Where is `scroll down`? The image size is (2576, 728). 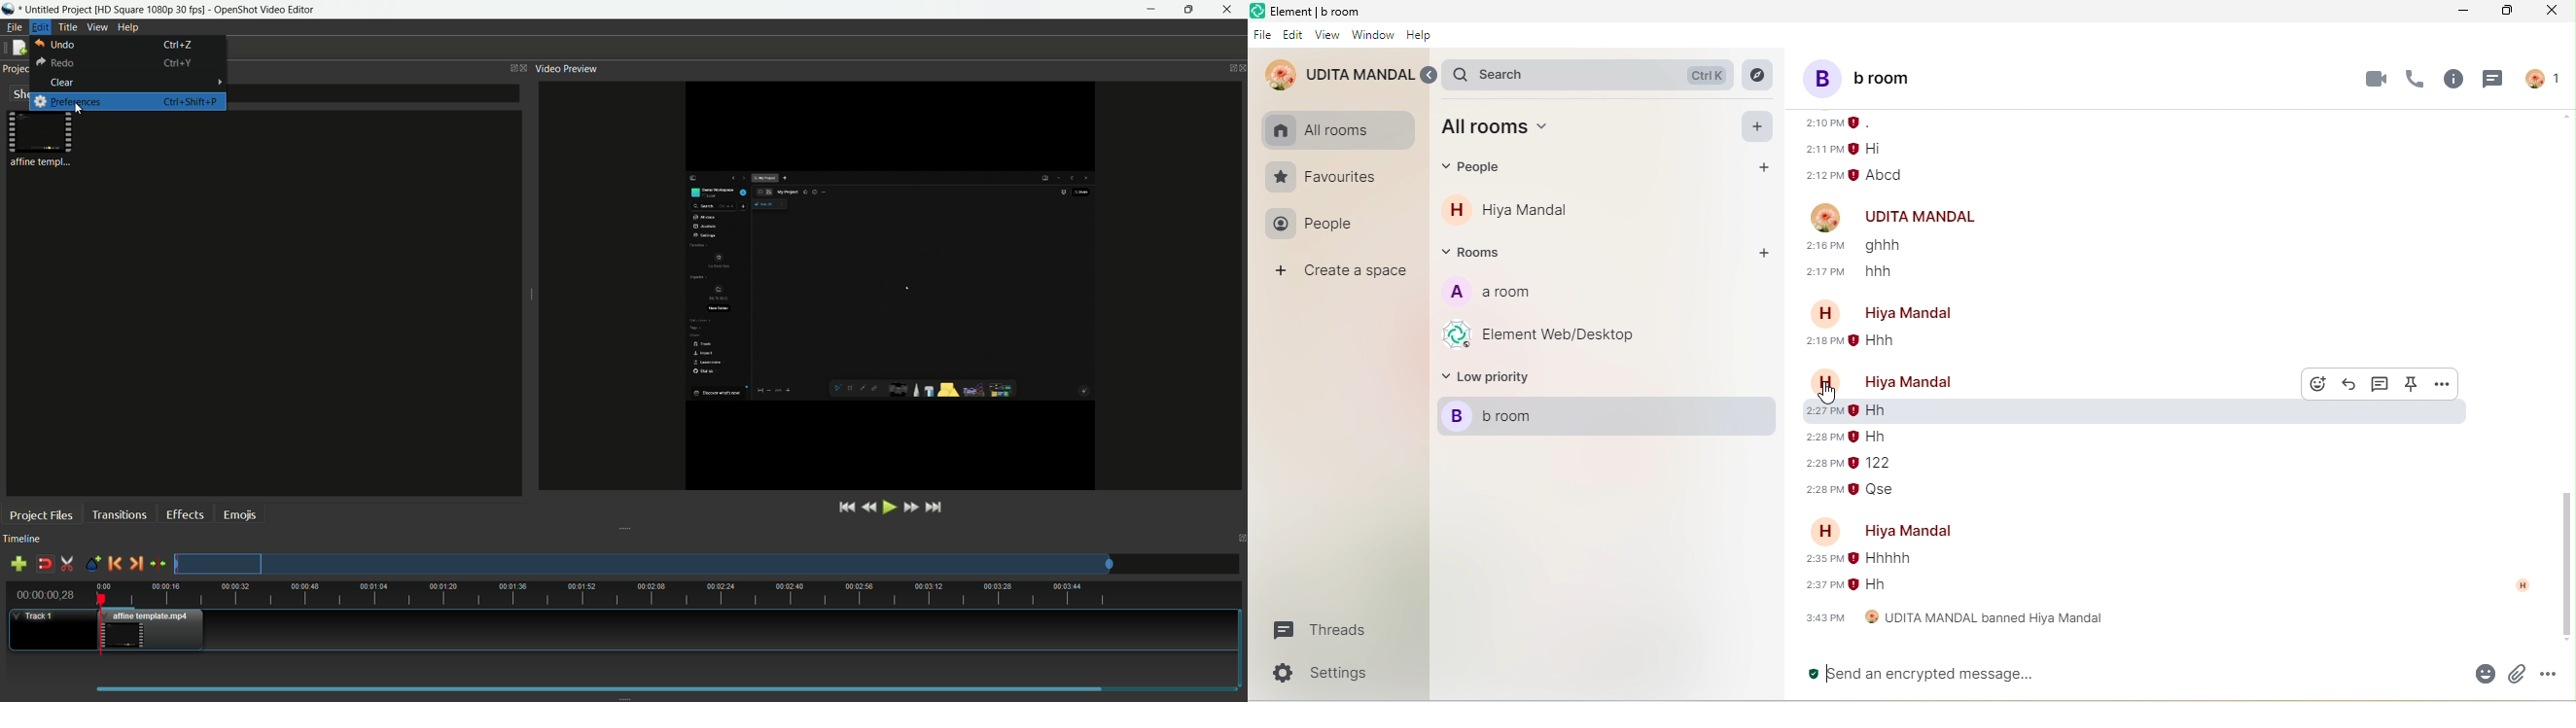
scroll down is located at coordinates (2566, 643).